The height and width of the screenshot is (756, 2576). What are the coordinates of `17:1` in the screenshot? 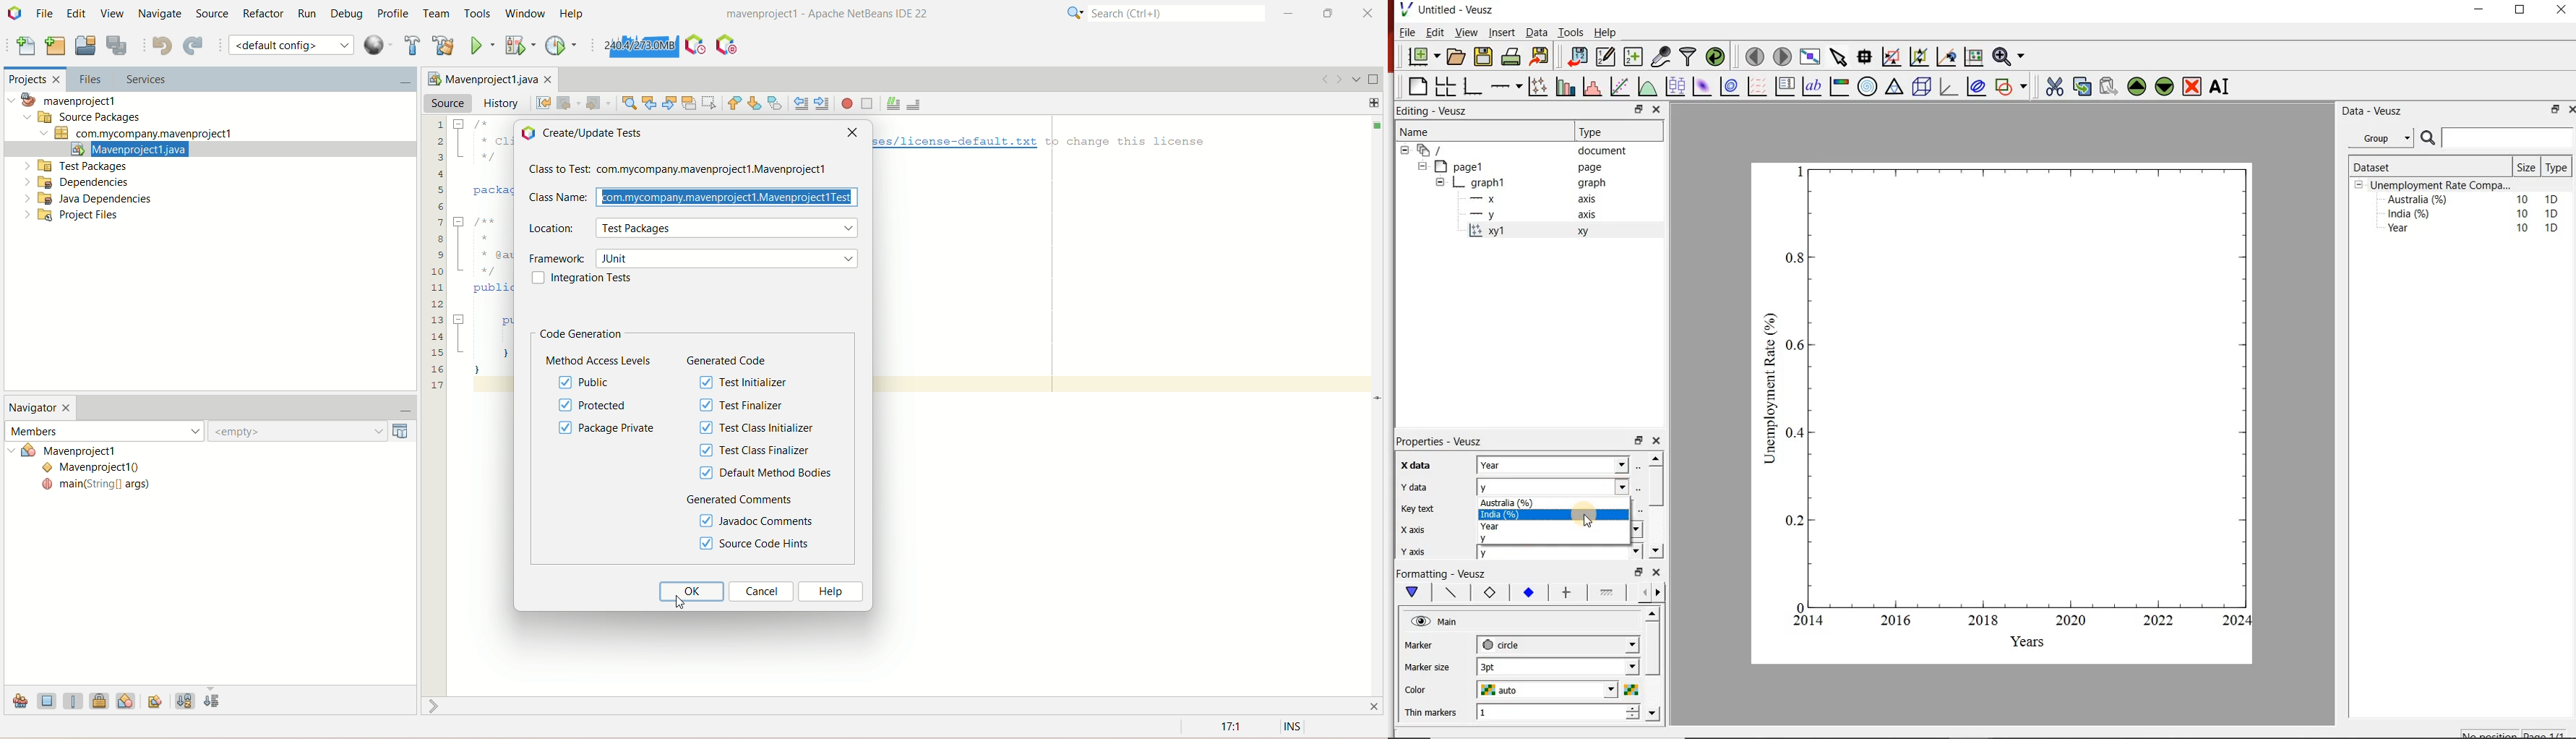 It's located at (1229, 727).